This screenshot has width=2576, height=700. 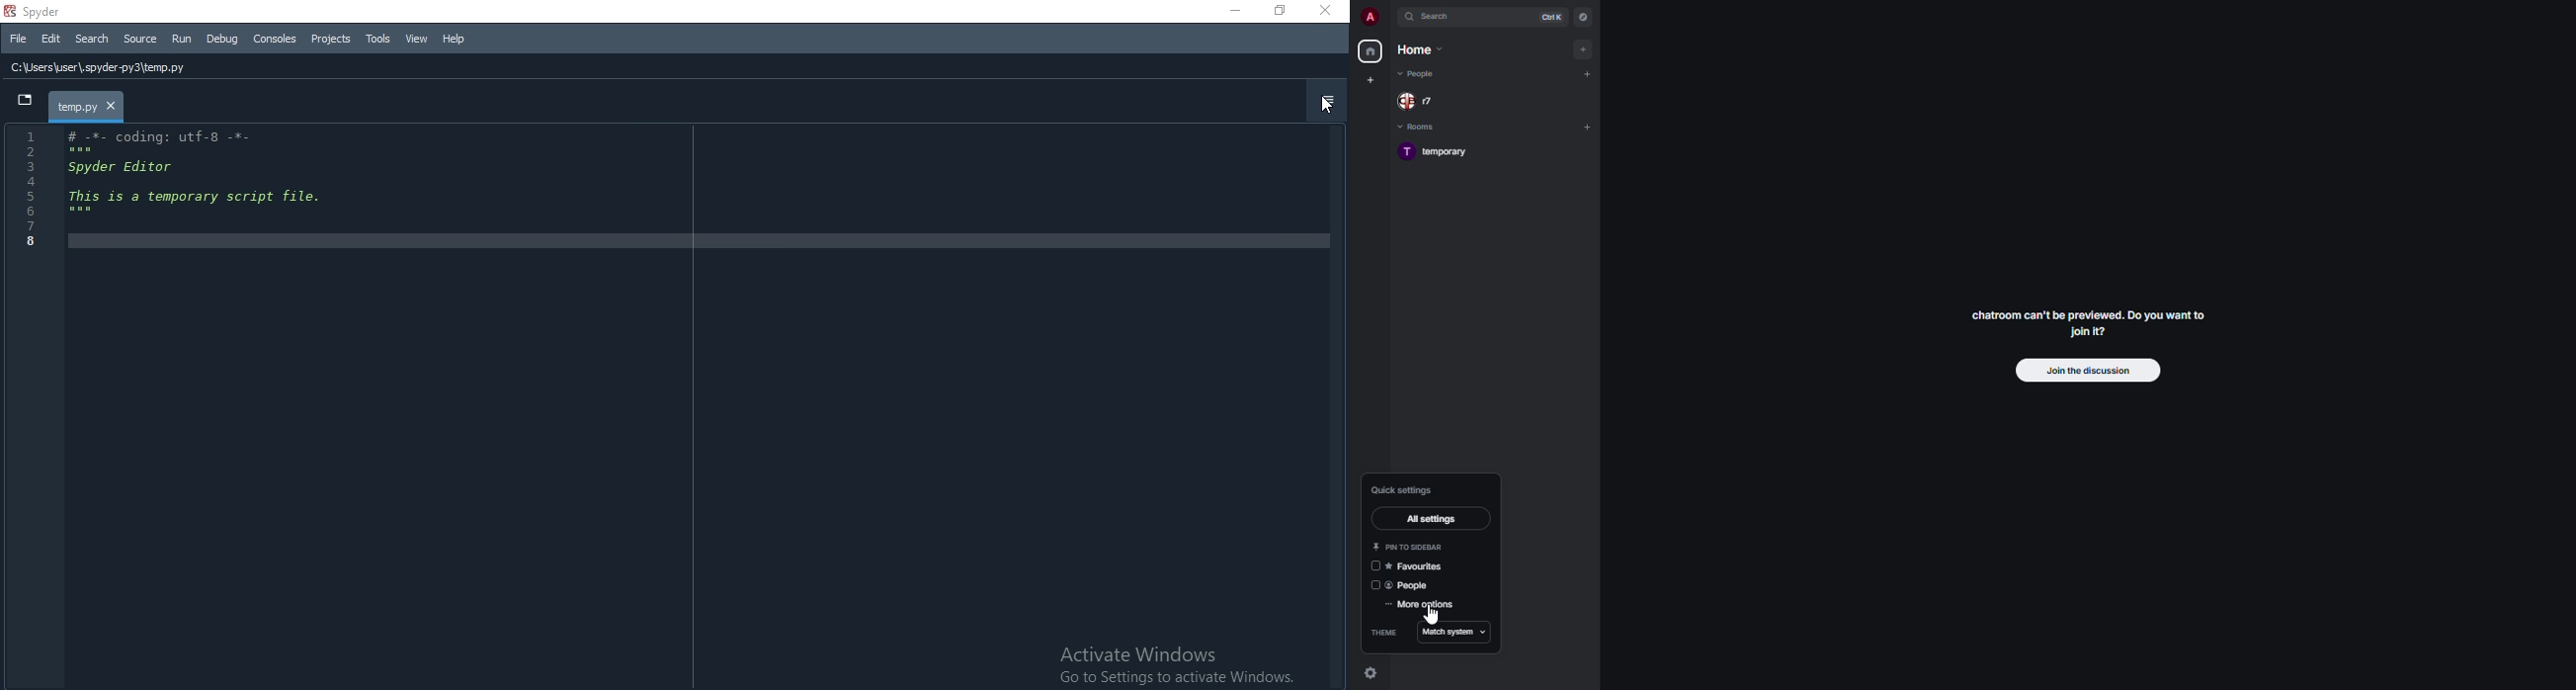 I want to click on Projects, so click(x=332, y=40).